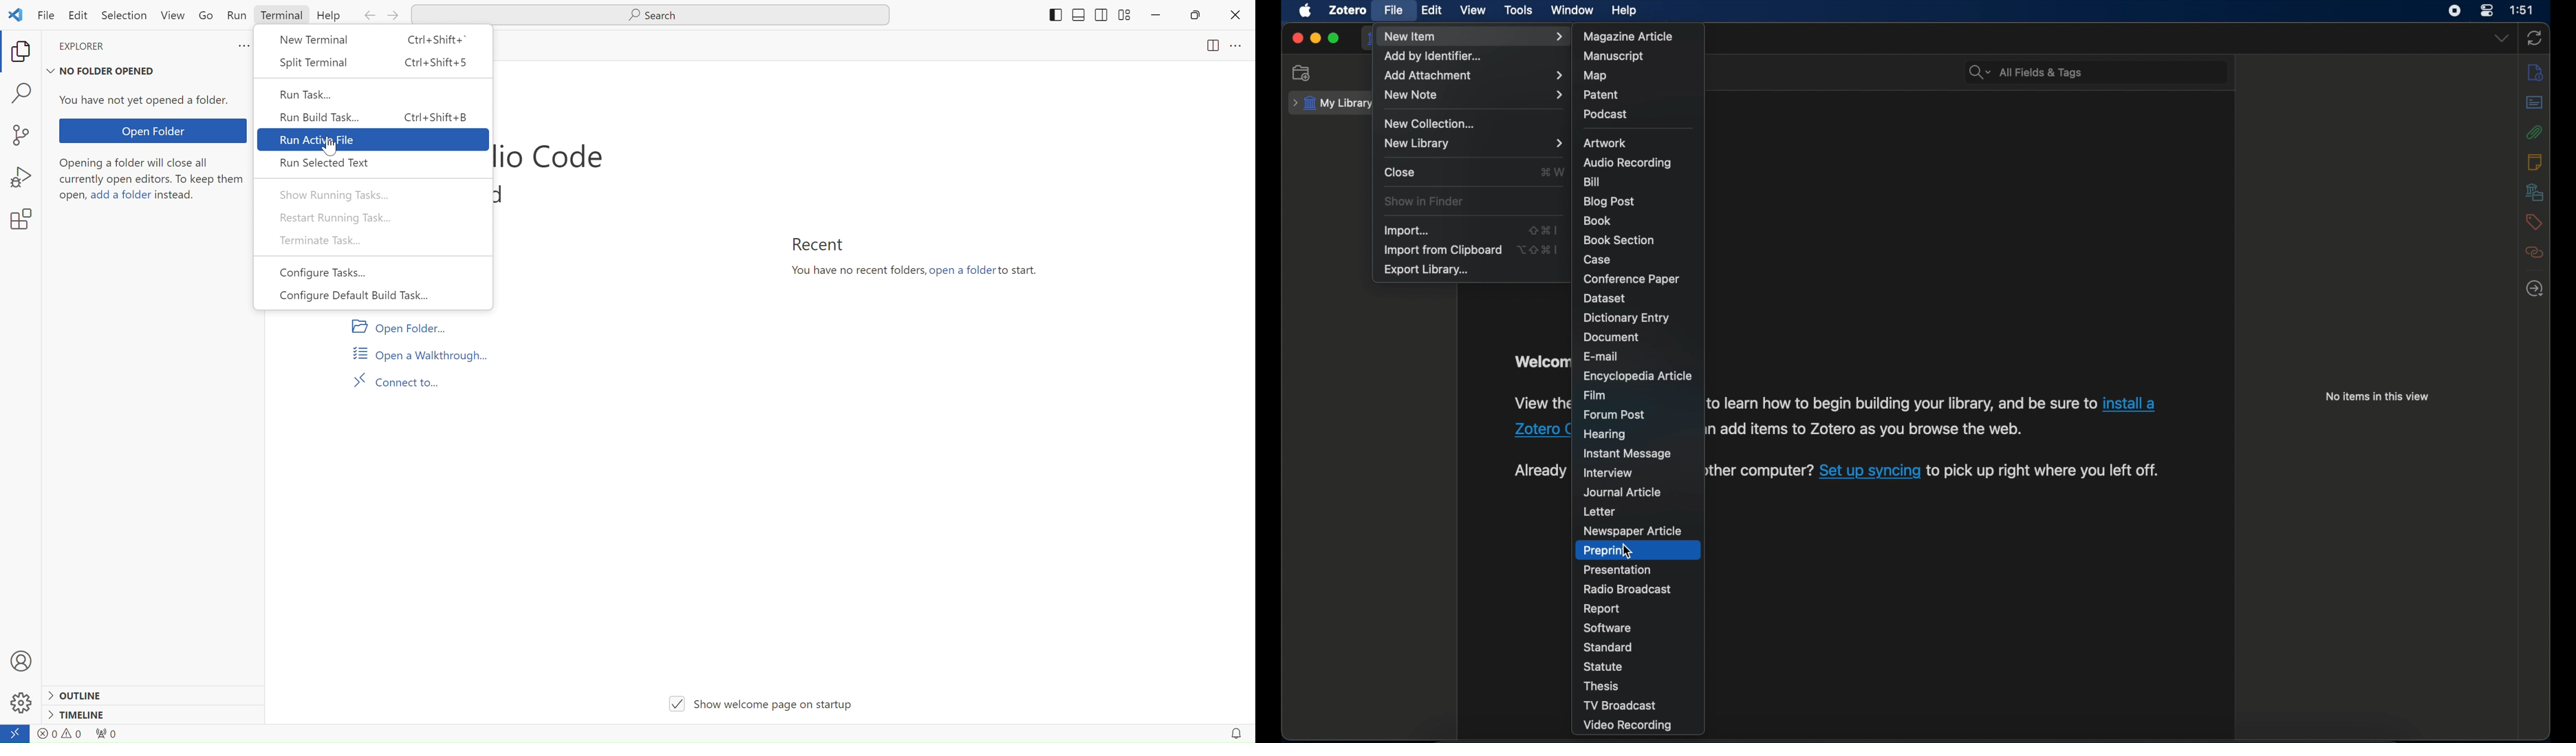 This screenshot has height=756, width=2576. What do you see at coordinates (1538, 402) in the screenshot?
I see `View the` at bounding box center [1538, 402].